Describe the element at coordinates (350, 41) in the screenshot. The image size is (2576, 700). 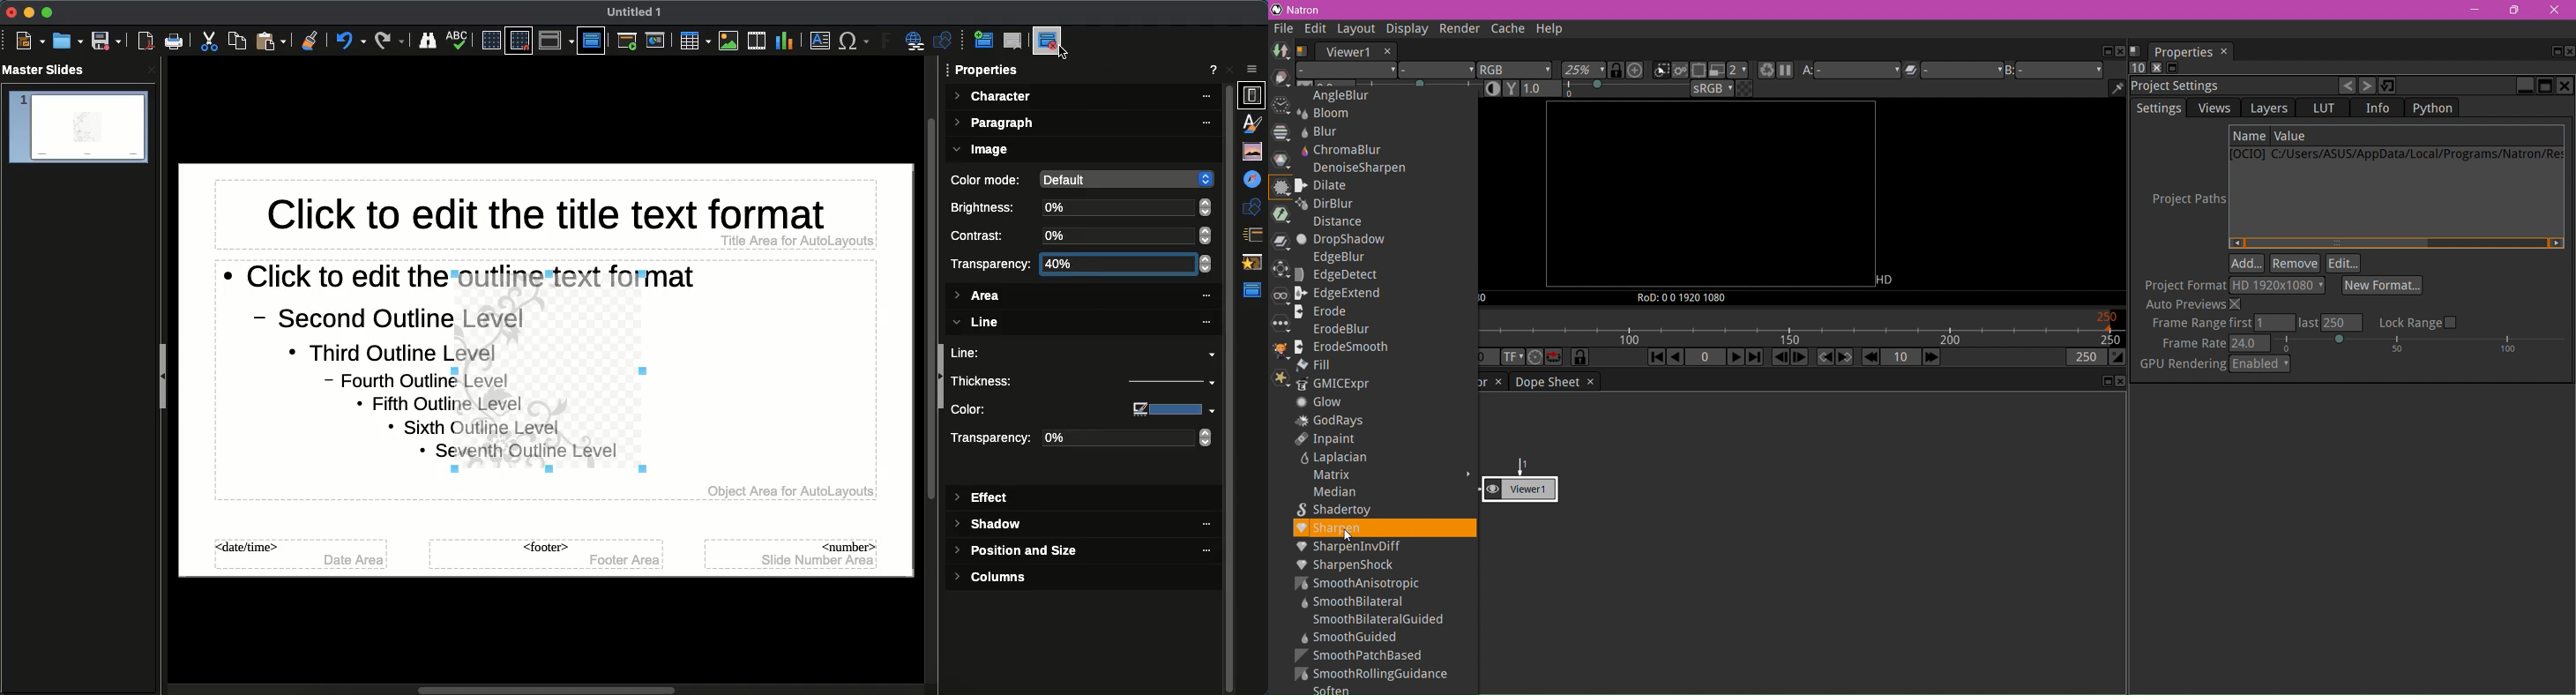
I see `Undo` at that location.